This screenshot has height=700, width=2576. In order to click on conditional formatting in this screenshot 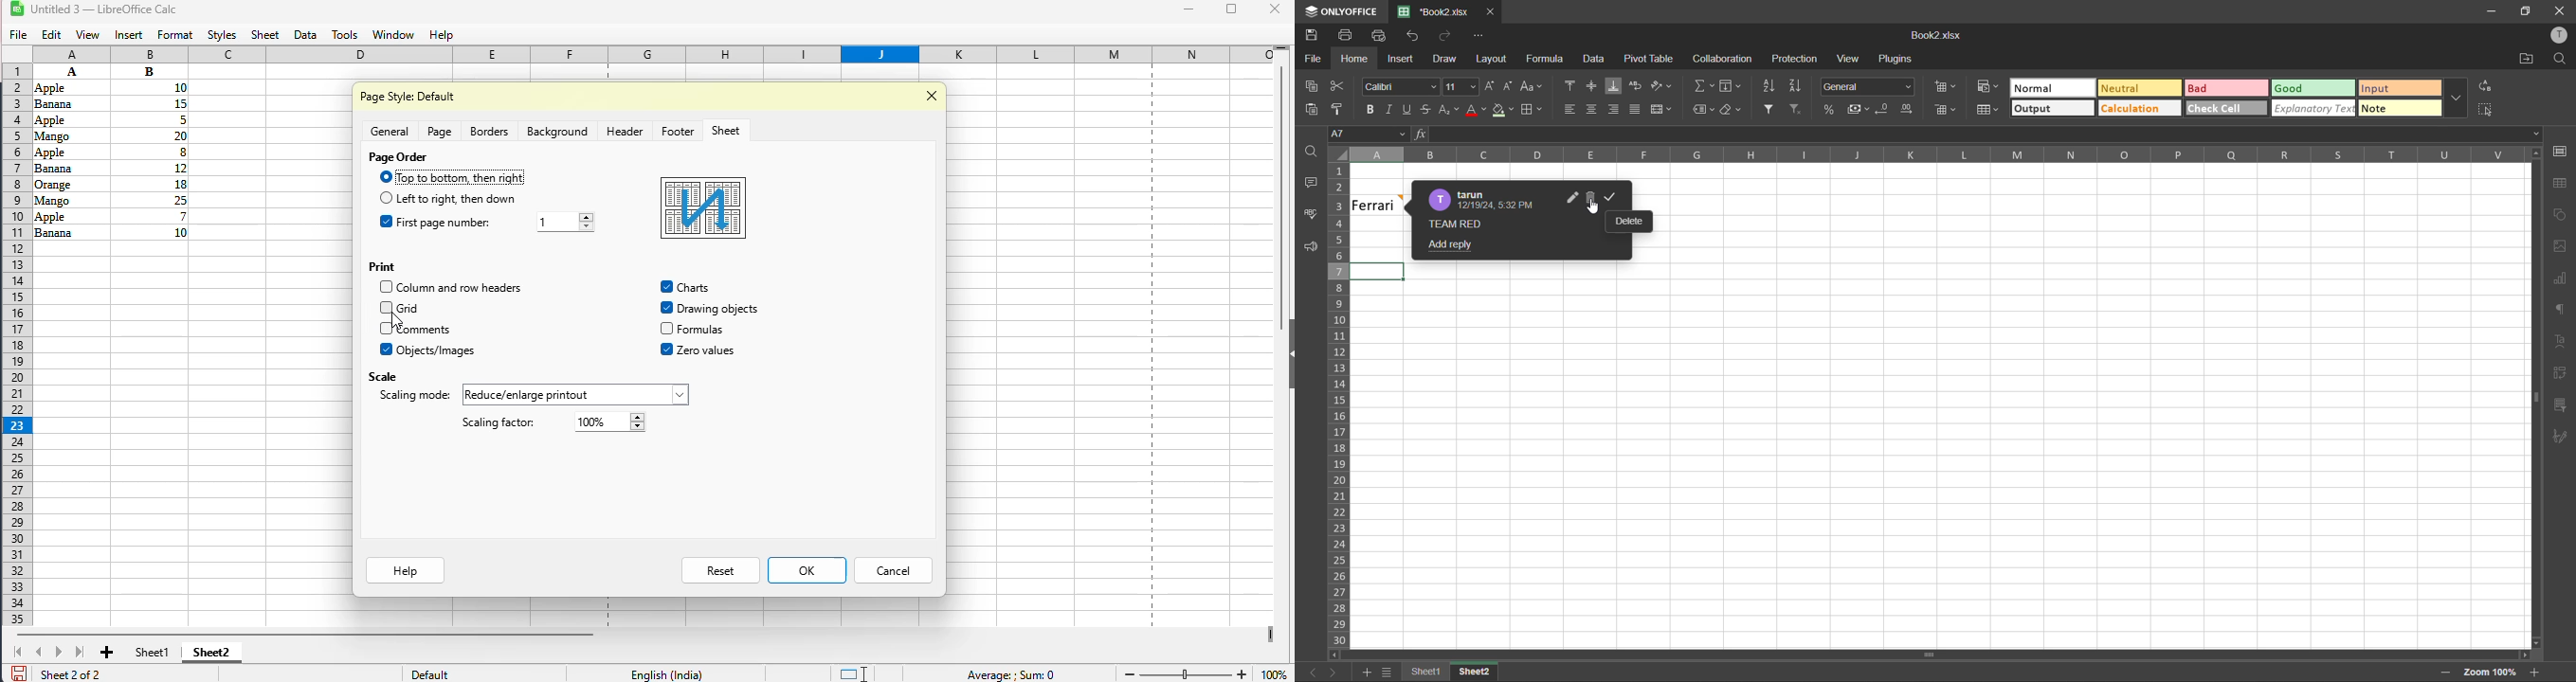, I will do `click(1989, 86)`.